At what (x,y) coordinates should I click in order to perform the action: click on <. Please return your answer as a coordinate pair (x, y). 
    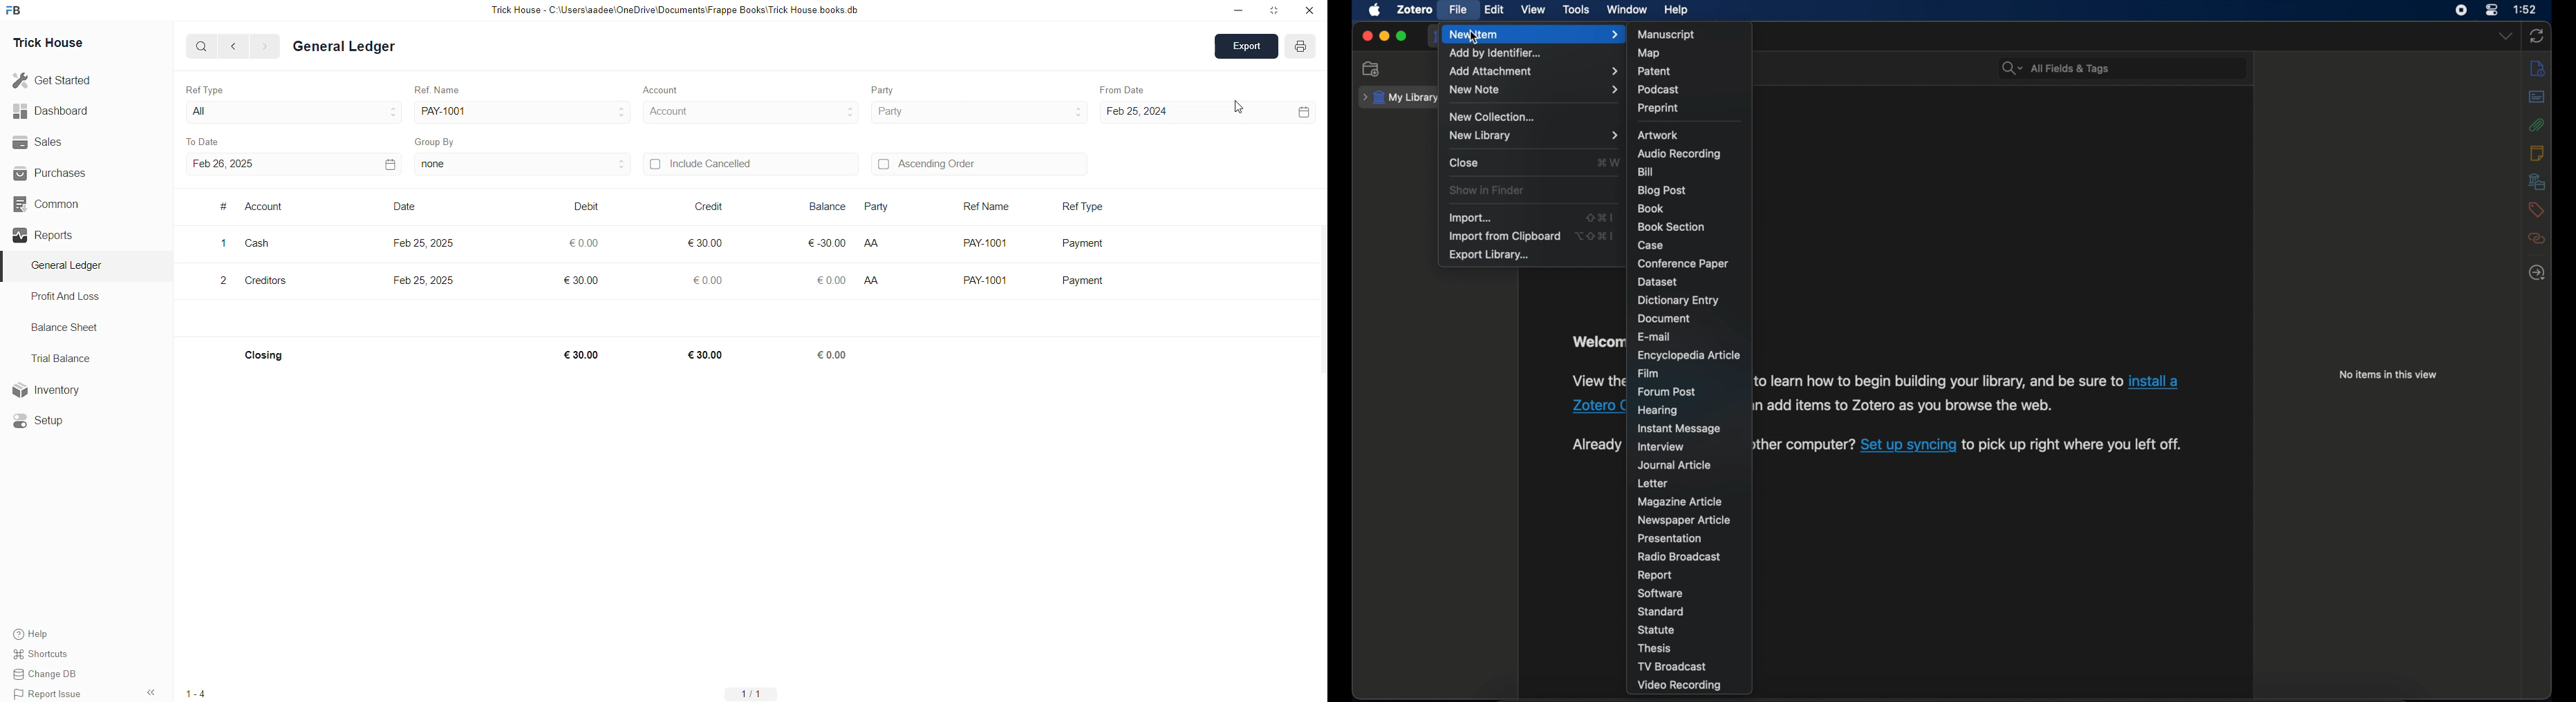
    Looking at the image, I should click on (230, 46).